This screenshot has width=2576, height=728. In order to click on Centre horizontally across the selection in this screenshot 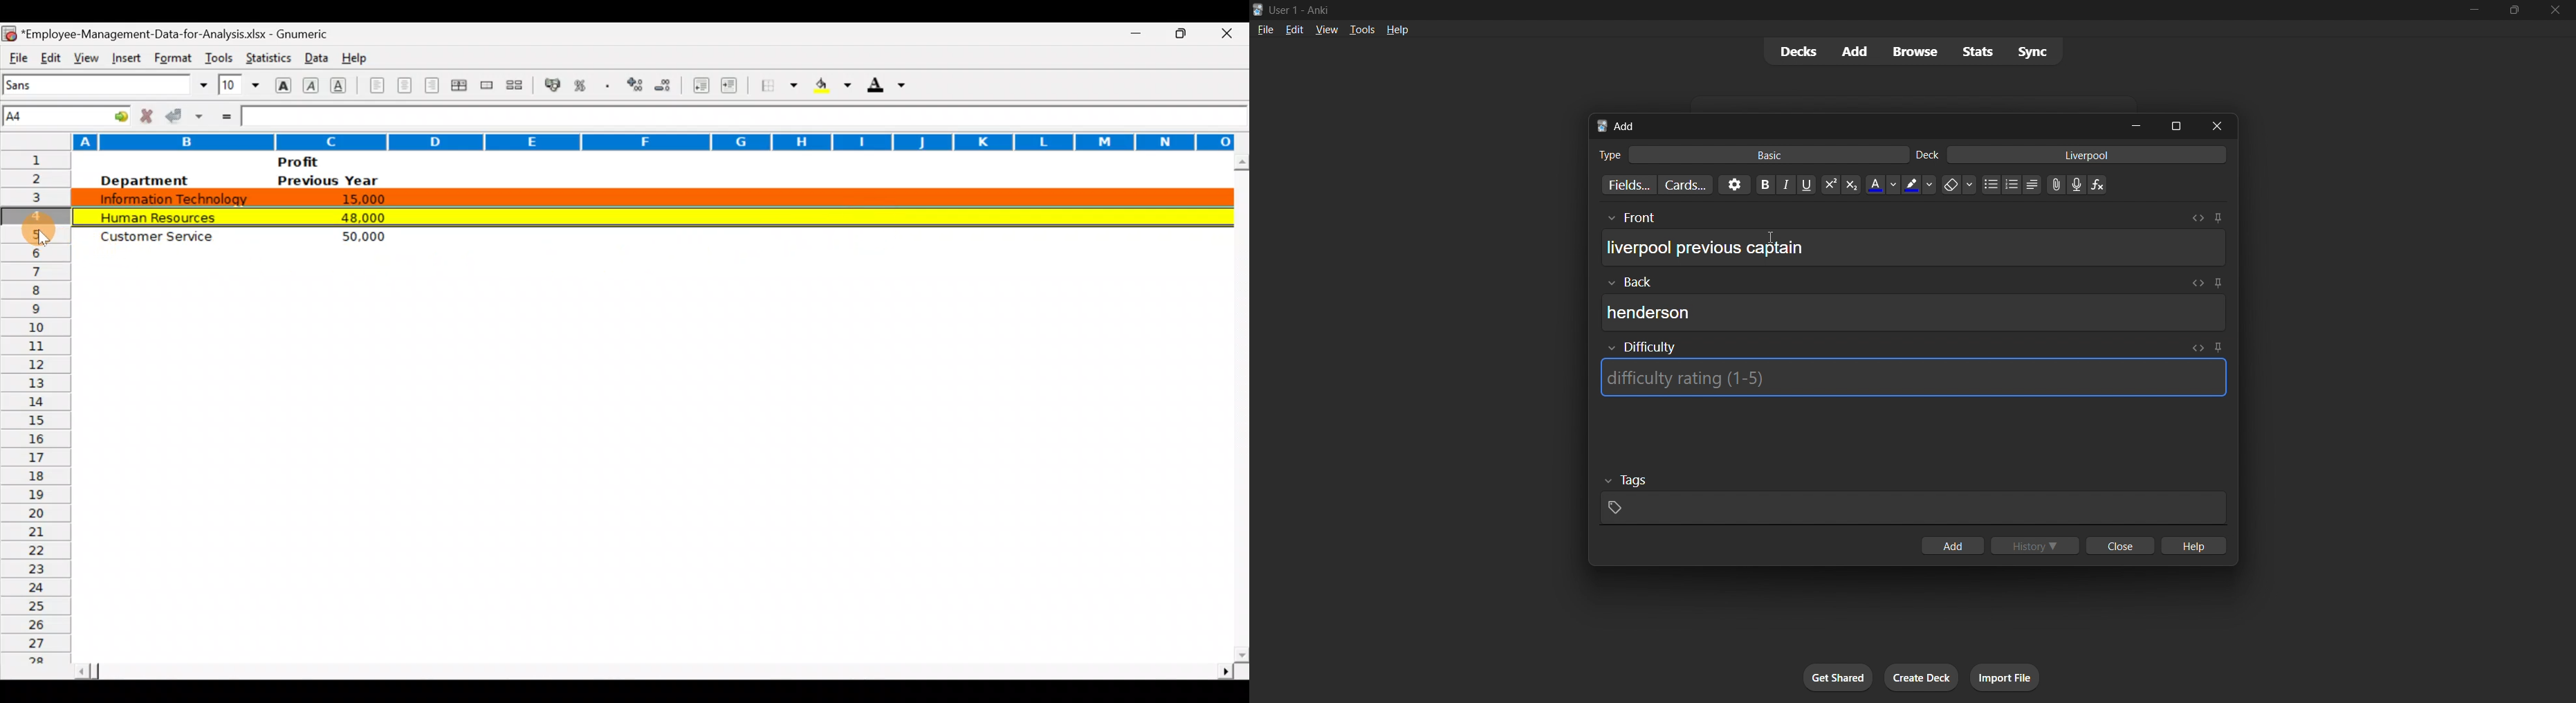, I will do `click(461, 87)`.